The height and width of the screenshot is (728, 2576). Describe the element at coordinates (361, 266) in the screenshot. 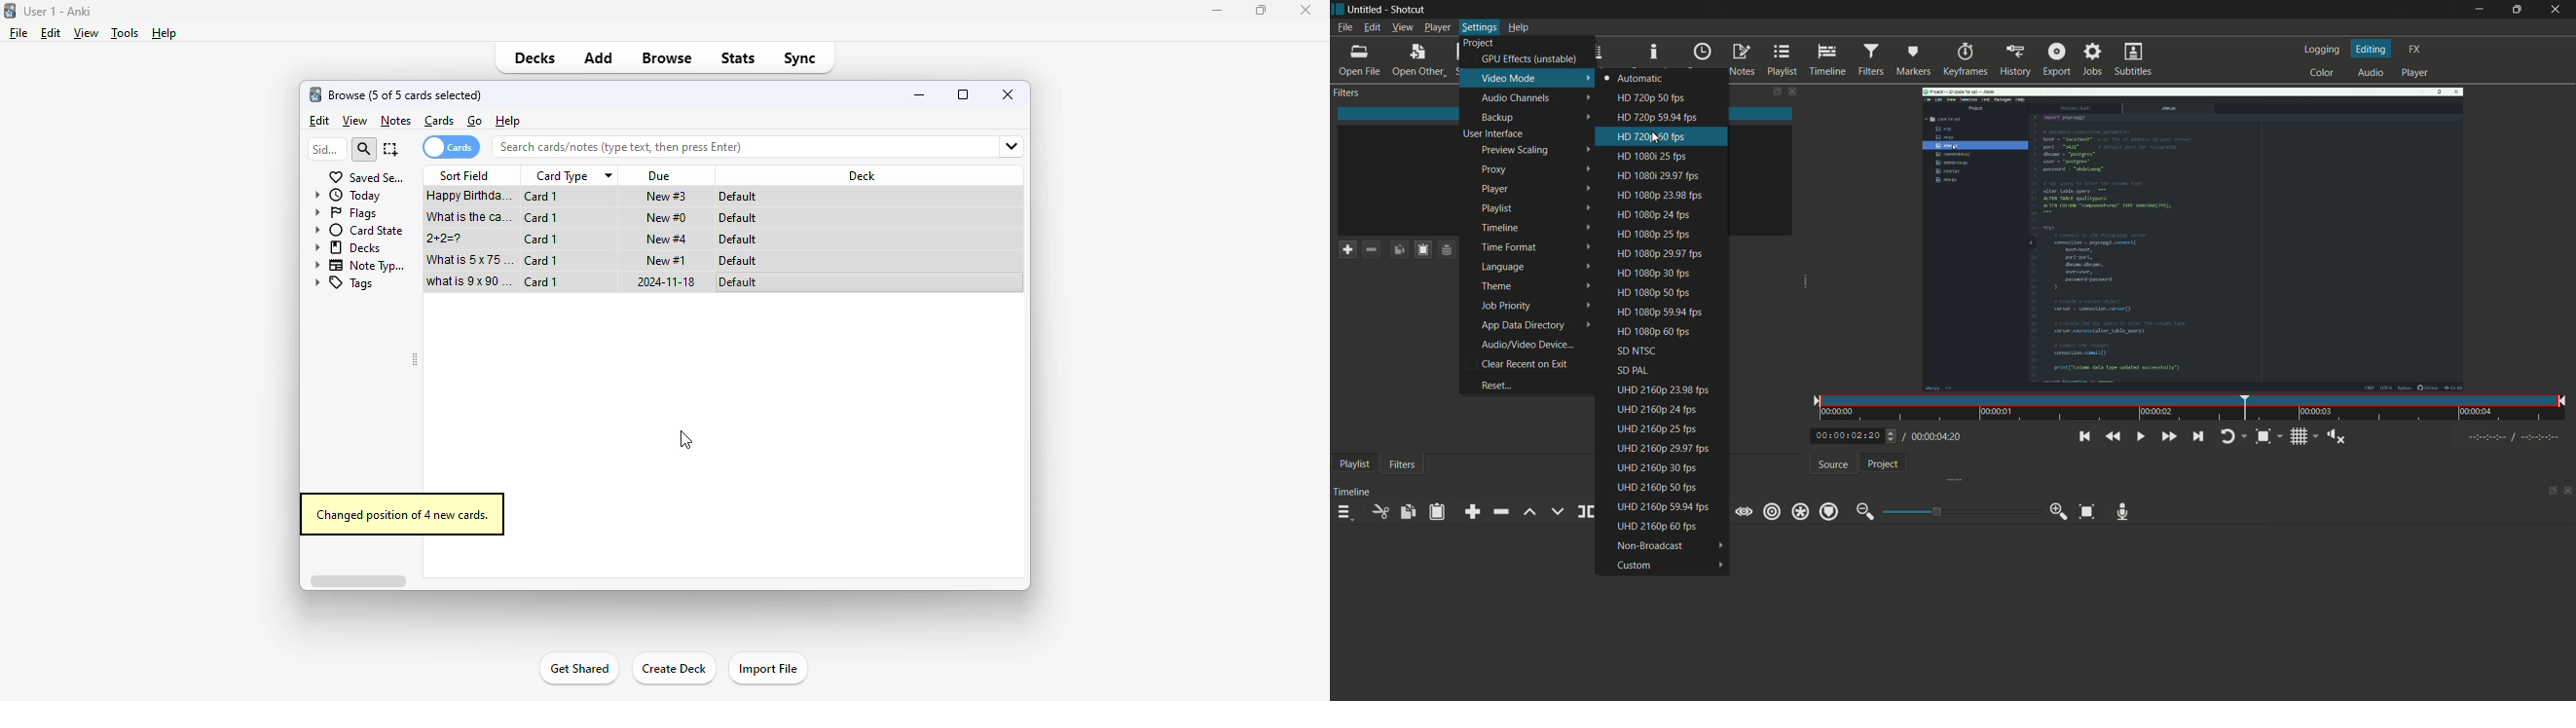

I see `note types` at that location.